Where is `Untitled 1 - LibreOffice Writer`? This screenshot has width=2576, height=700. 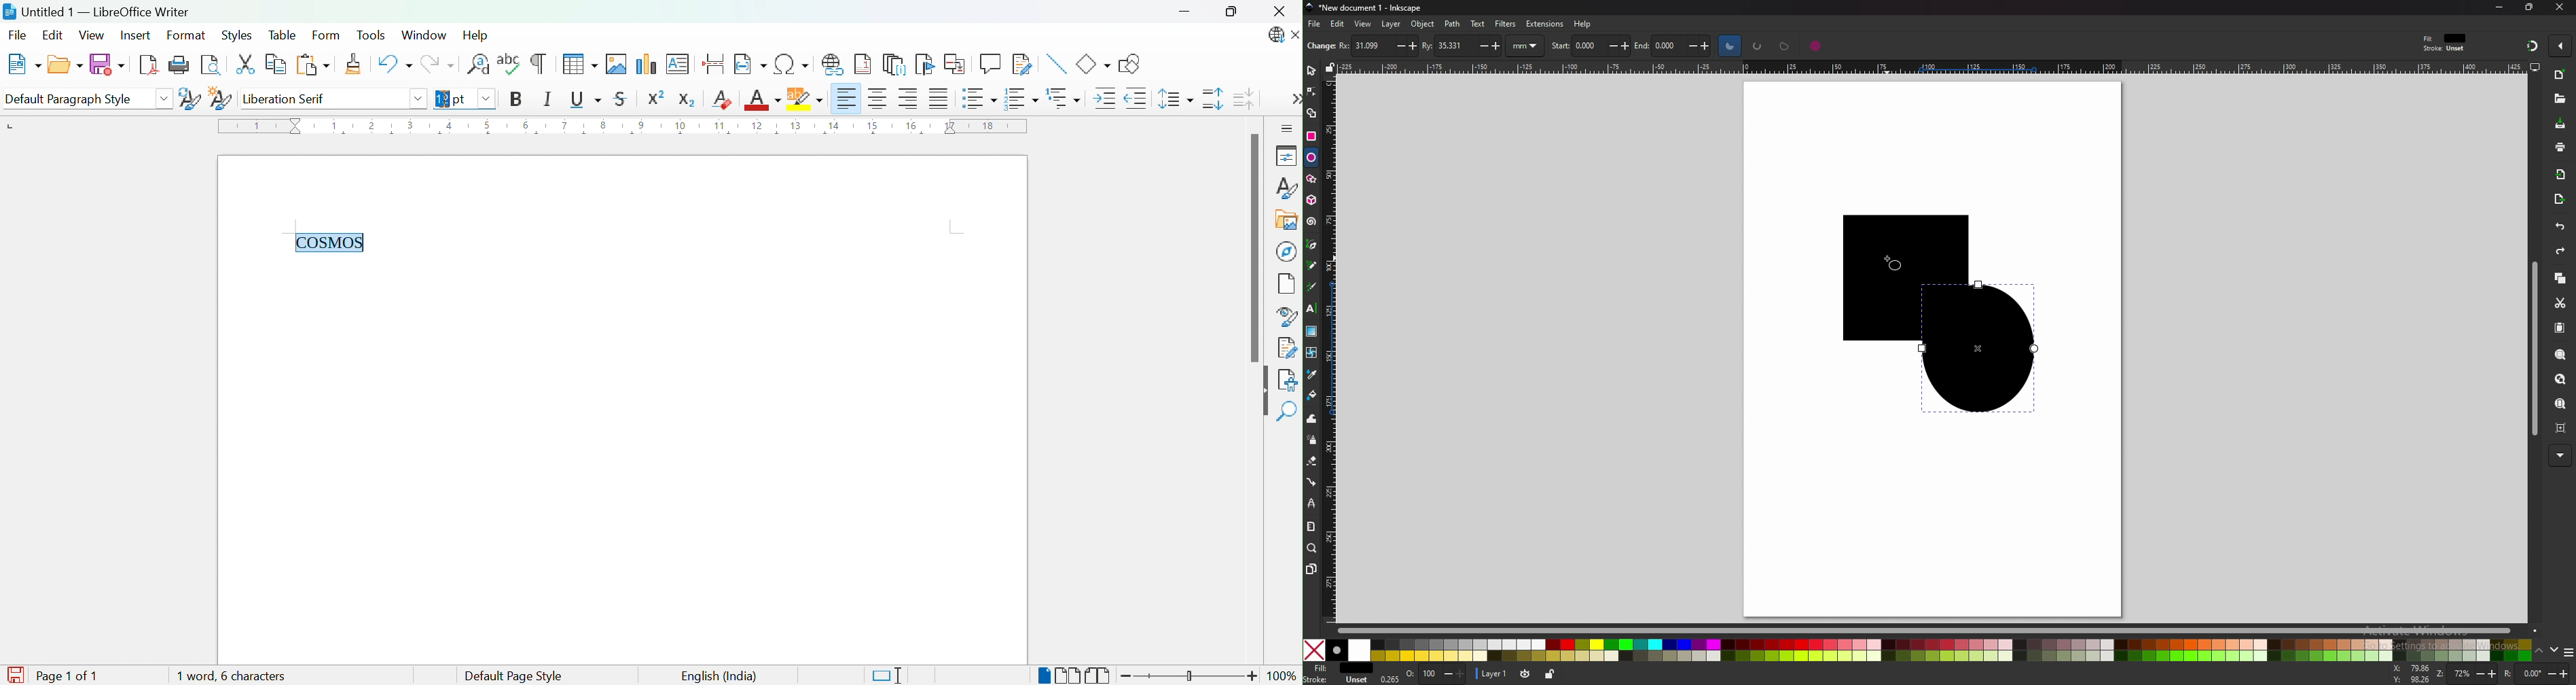
Untitled 1 - LibreOffice Writer is located at coordinates (97, 10).